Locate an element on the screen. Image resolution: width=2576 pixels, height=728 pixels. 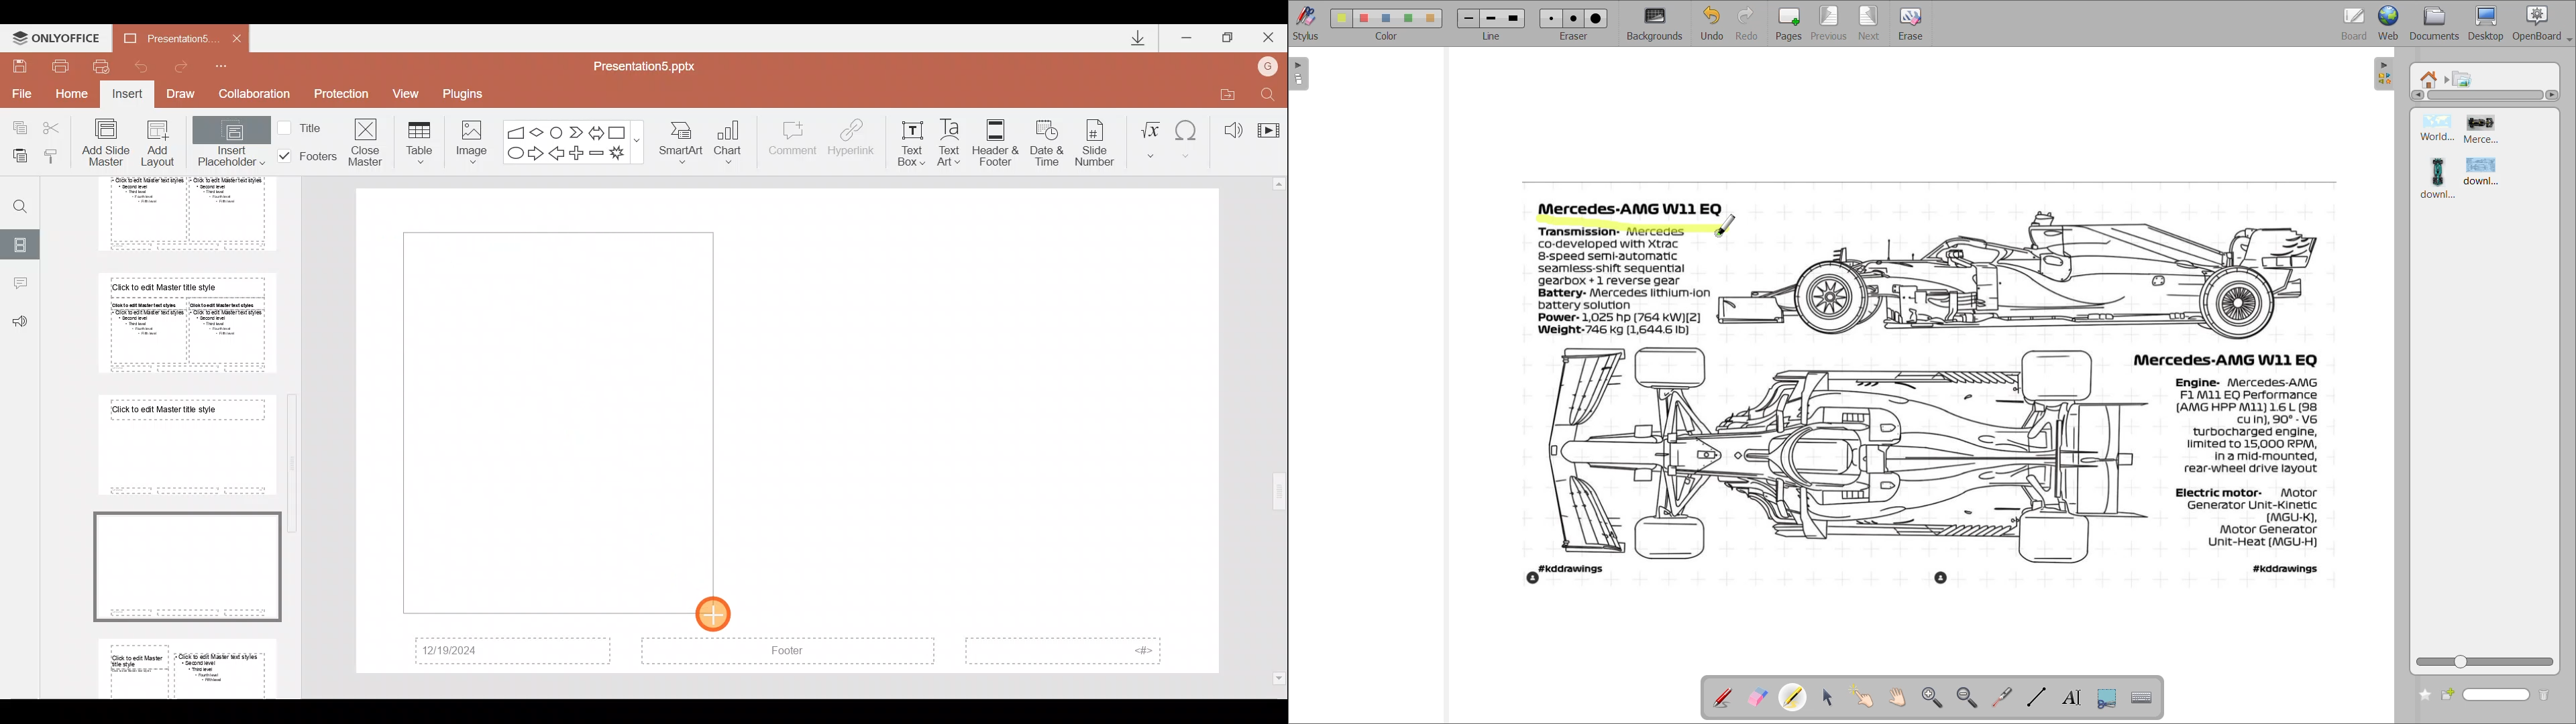
redo is located at coordinates (1750, 23).